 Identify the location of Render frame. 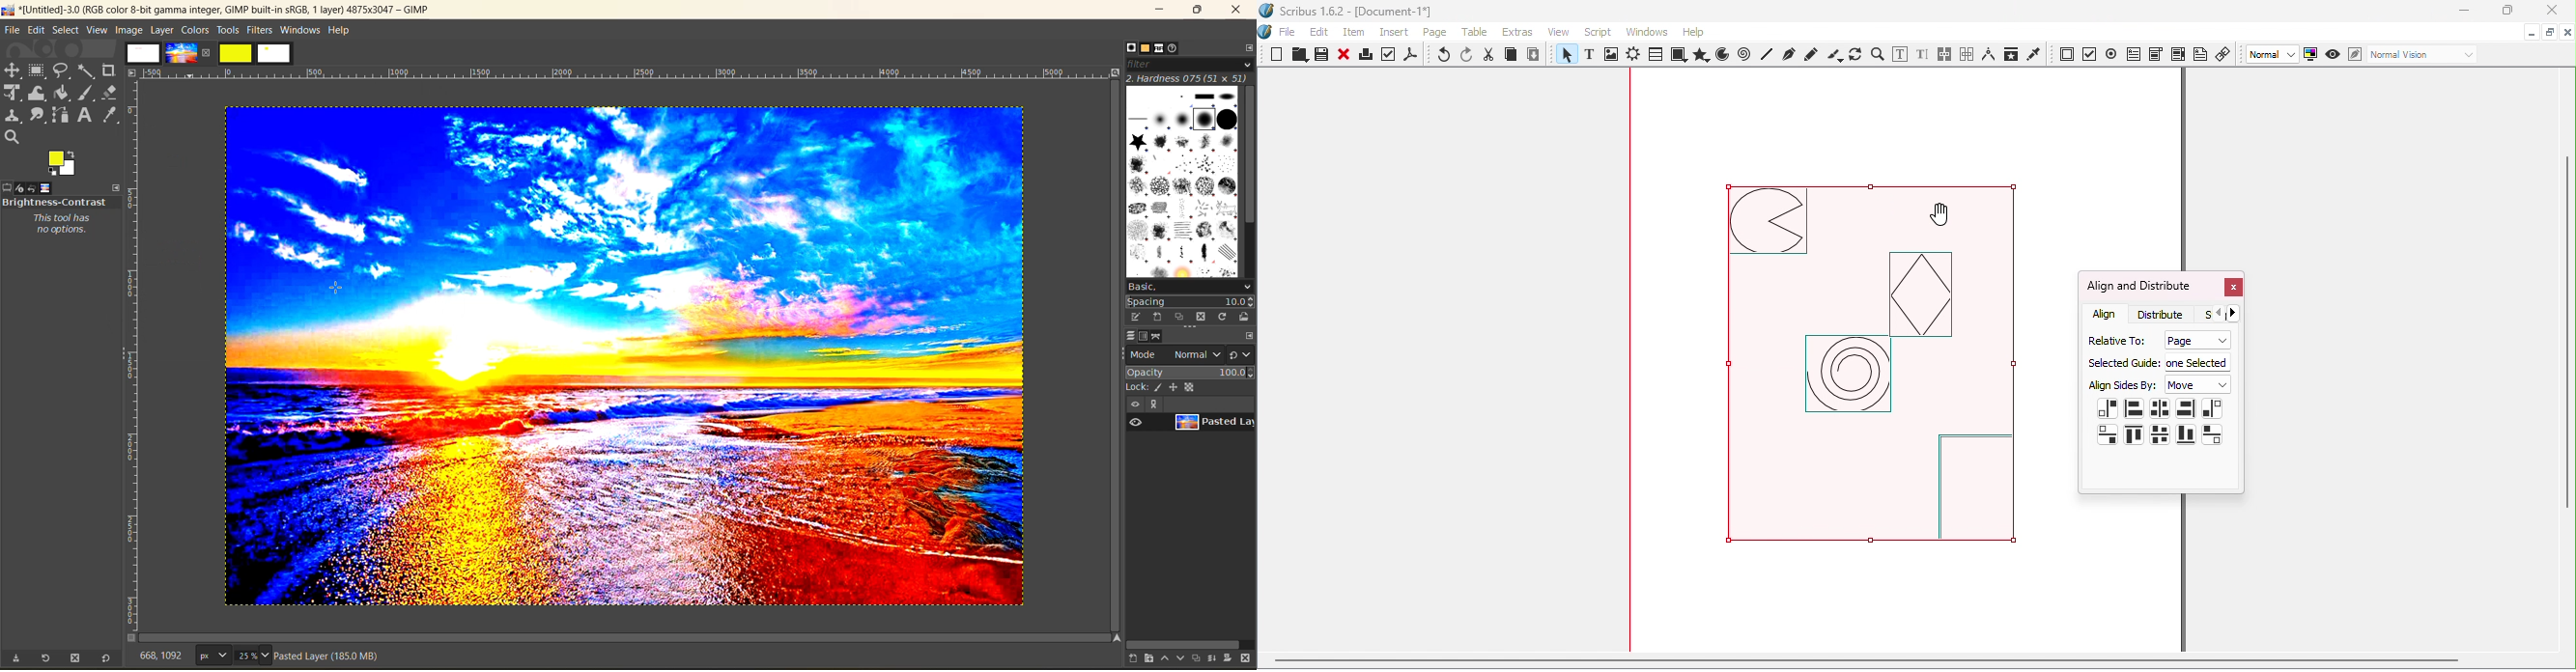
(1633, 56).